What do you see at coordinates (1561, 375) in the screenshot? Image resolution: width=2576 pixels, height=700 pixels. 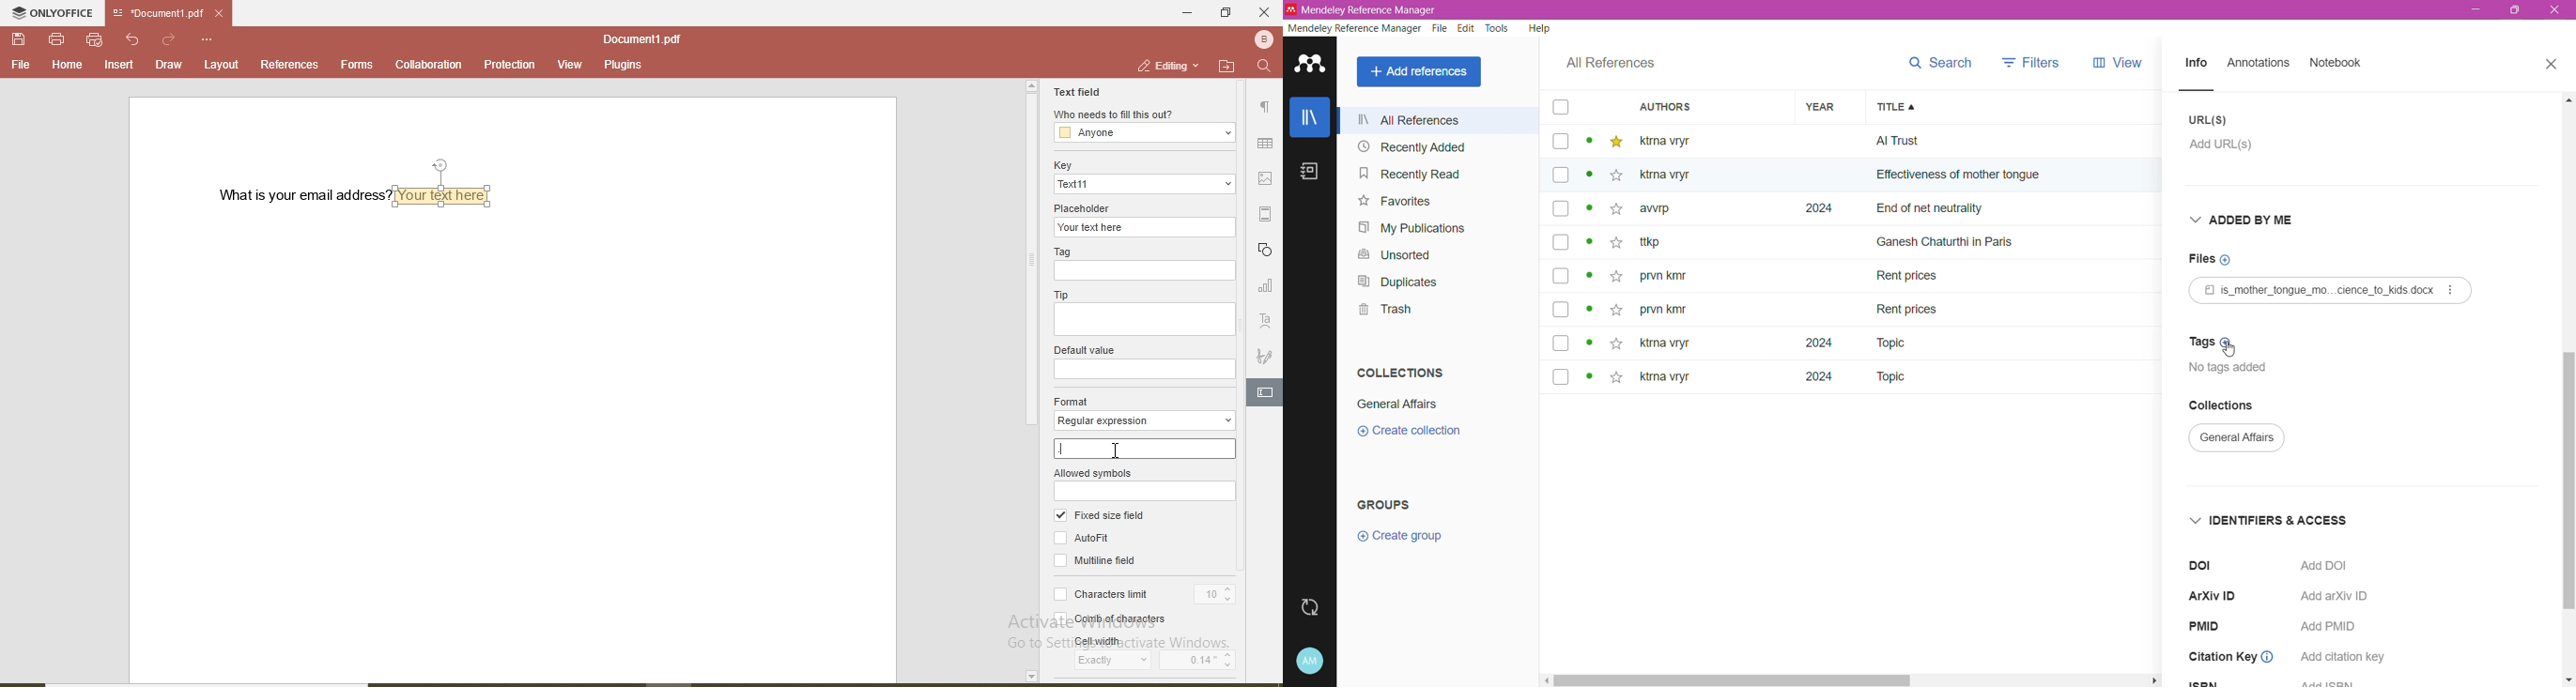 I see `box` at bounding box center [1561, 375].